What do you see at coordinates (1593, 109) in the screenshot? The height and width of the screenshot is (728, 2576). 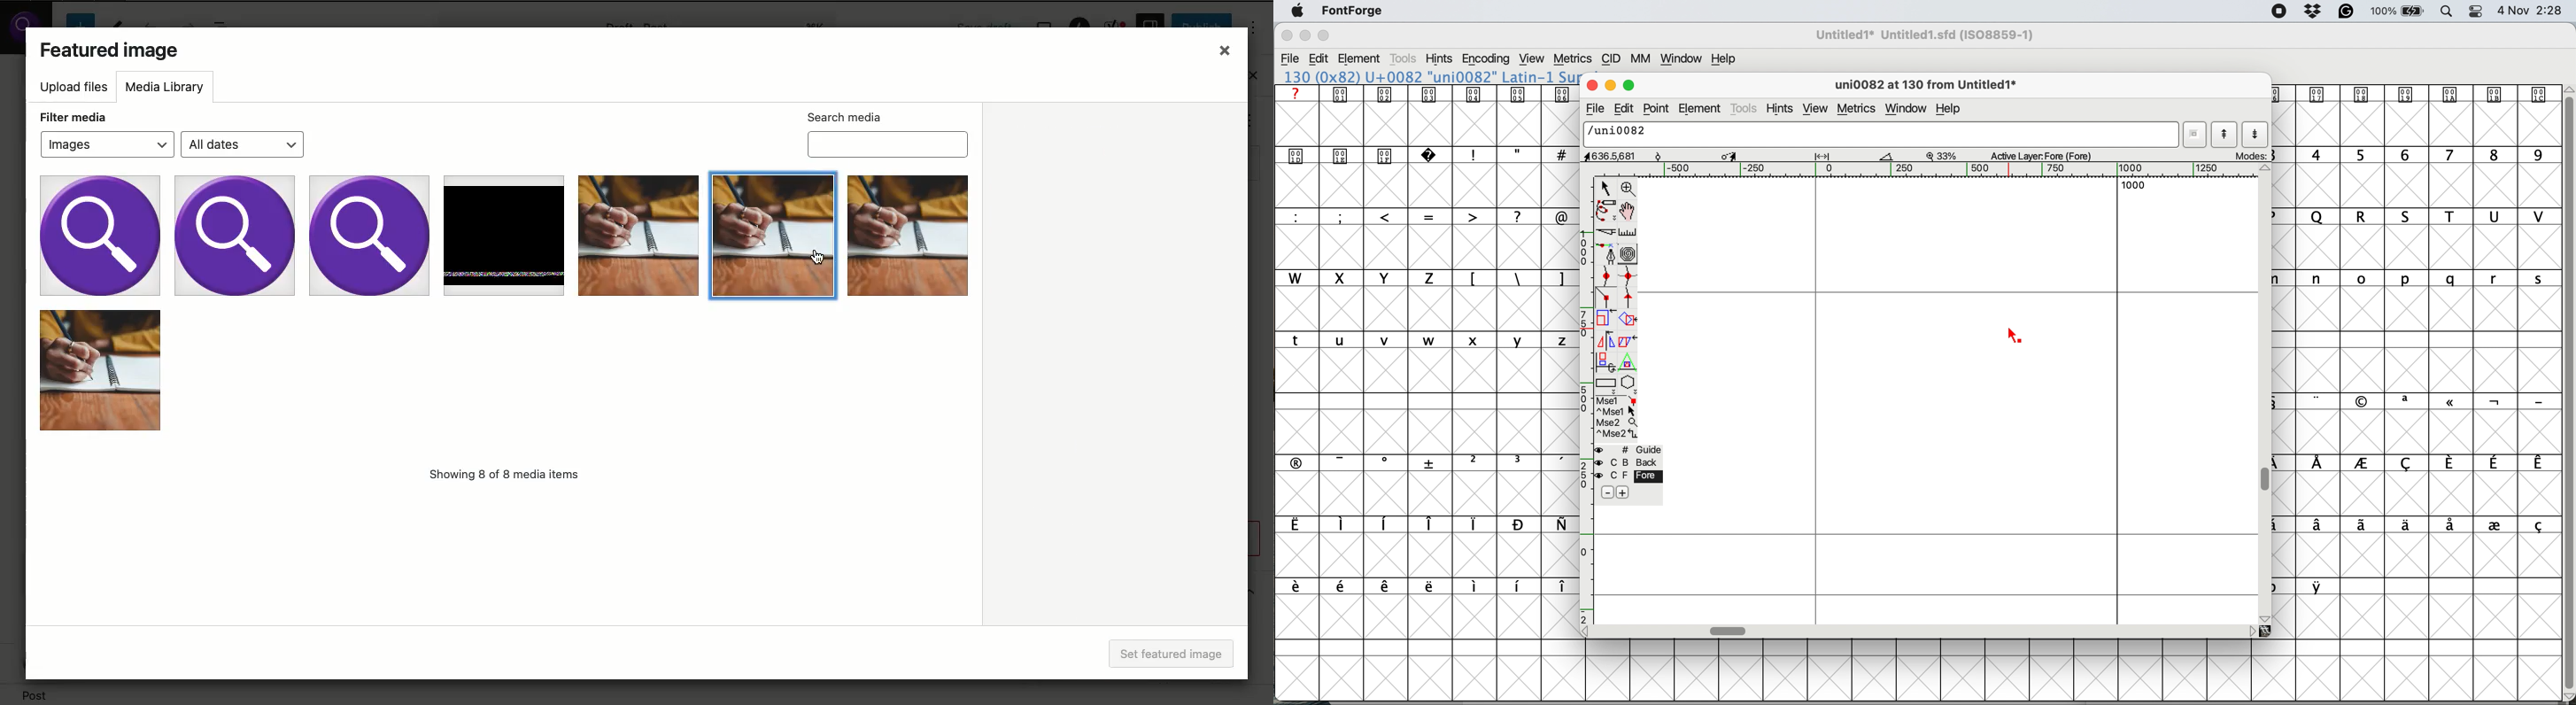 I see `file` at bounding box center [1593, 109].